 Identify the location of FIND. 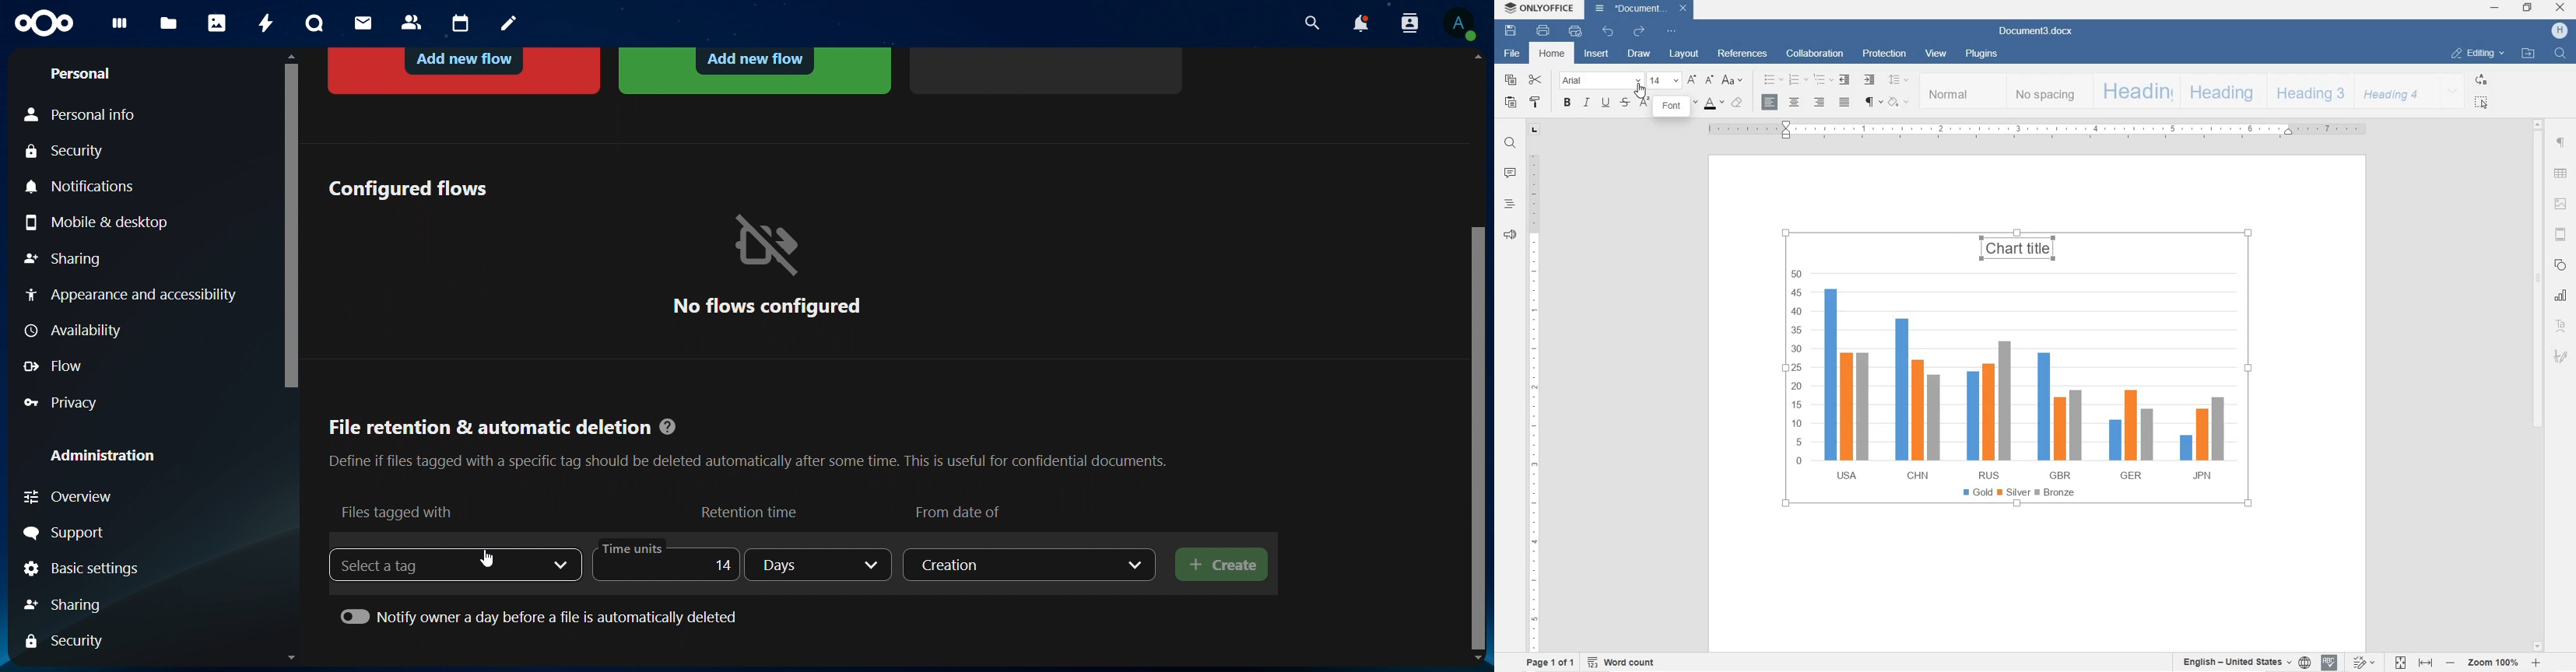
(2560, 53).